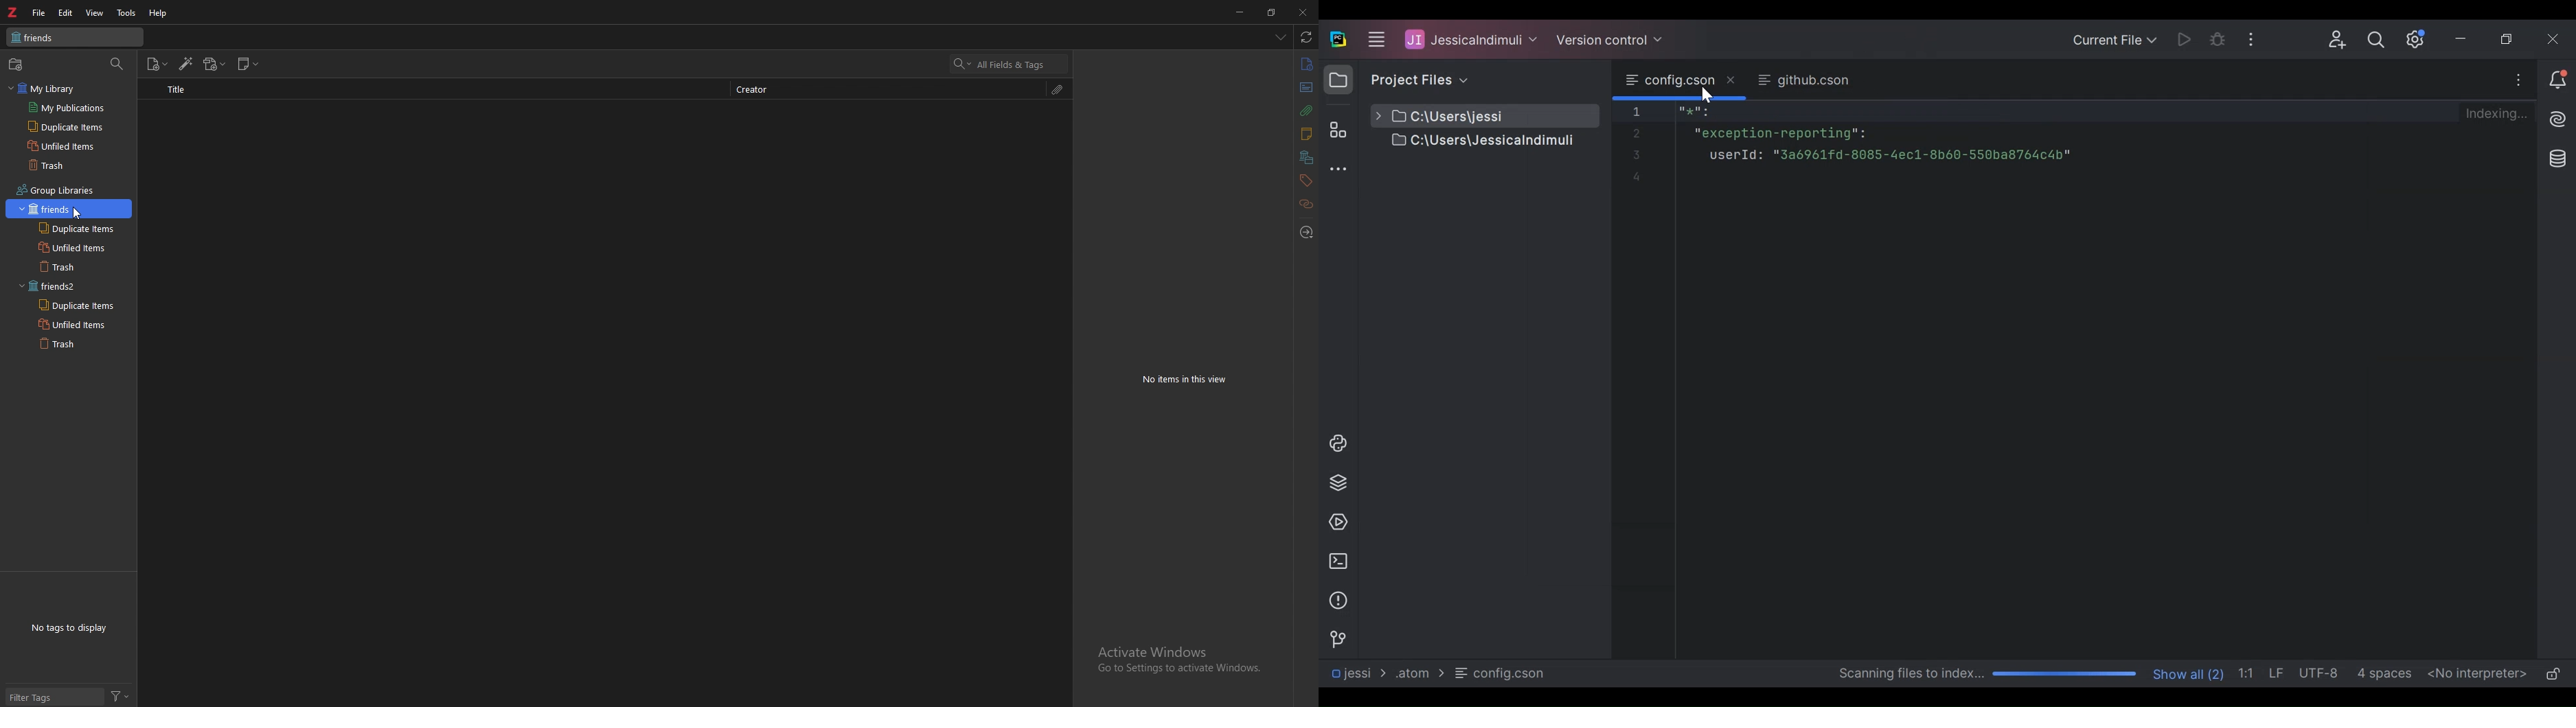 This screenshot has width=2576, height=728. What do you see at coordinates (1238, 13) in the screenshot?
I see `minimize` at bounding box center [1238, 13].